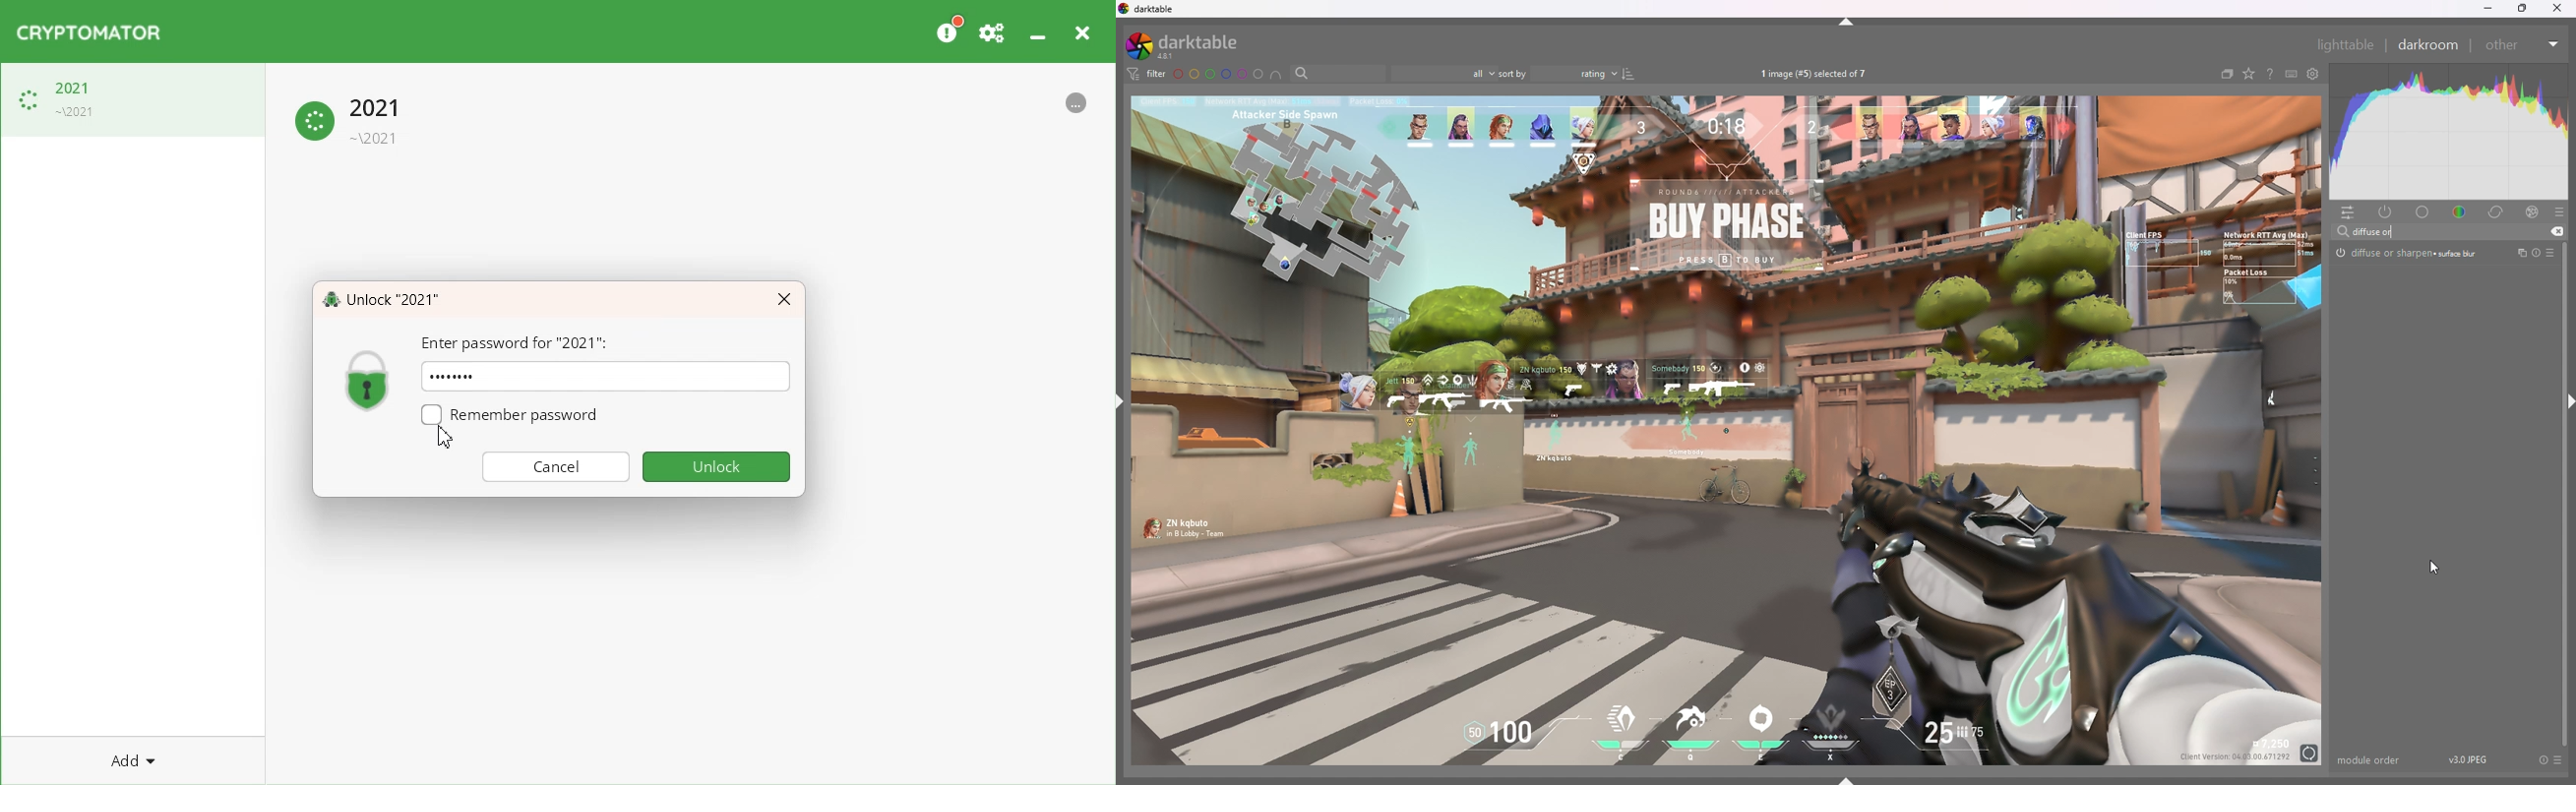 Image resolution: width=2576 pixels, height=812 pixels. I want to click on cursor, so click(2434, 564).